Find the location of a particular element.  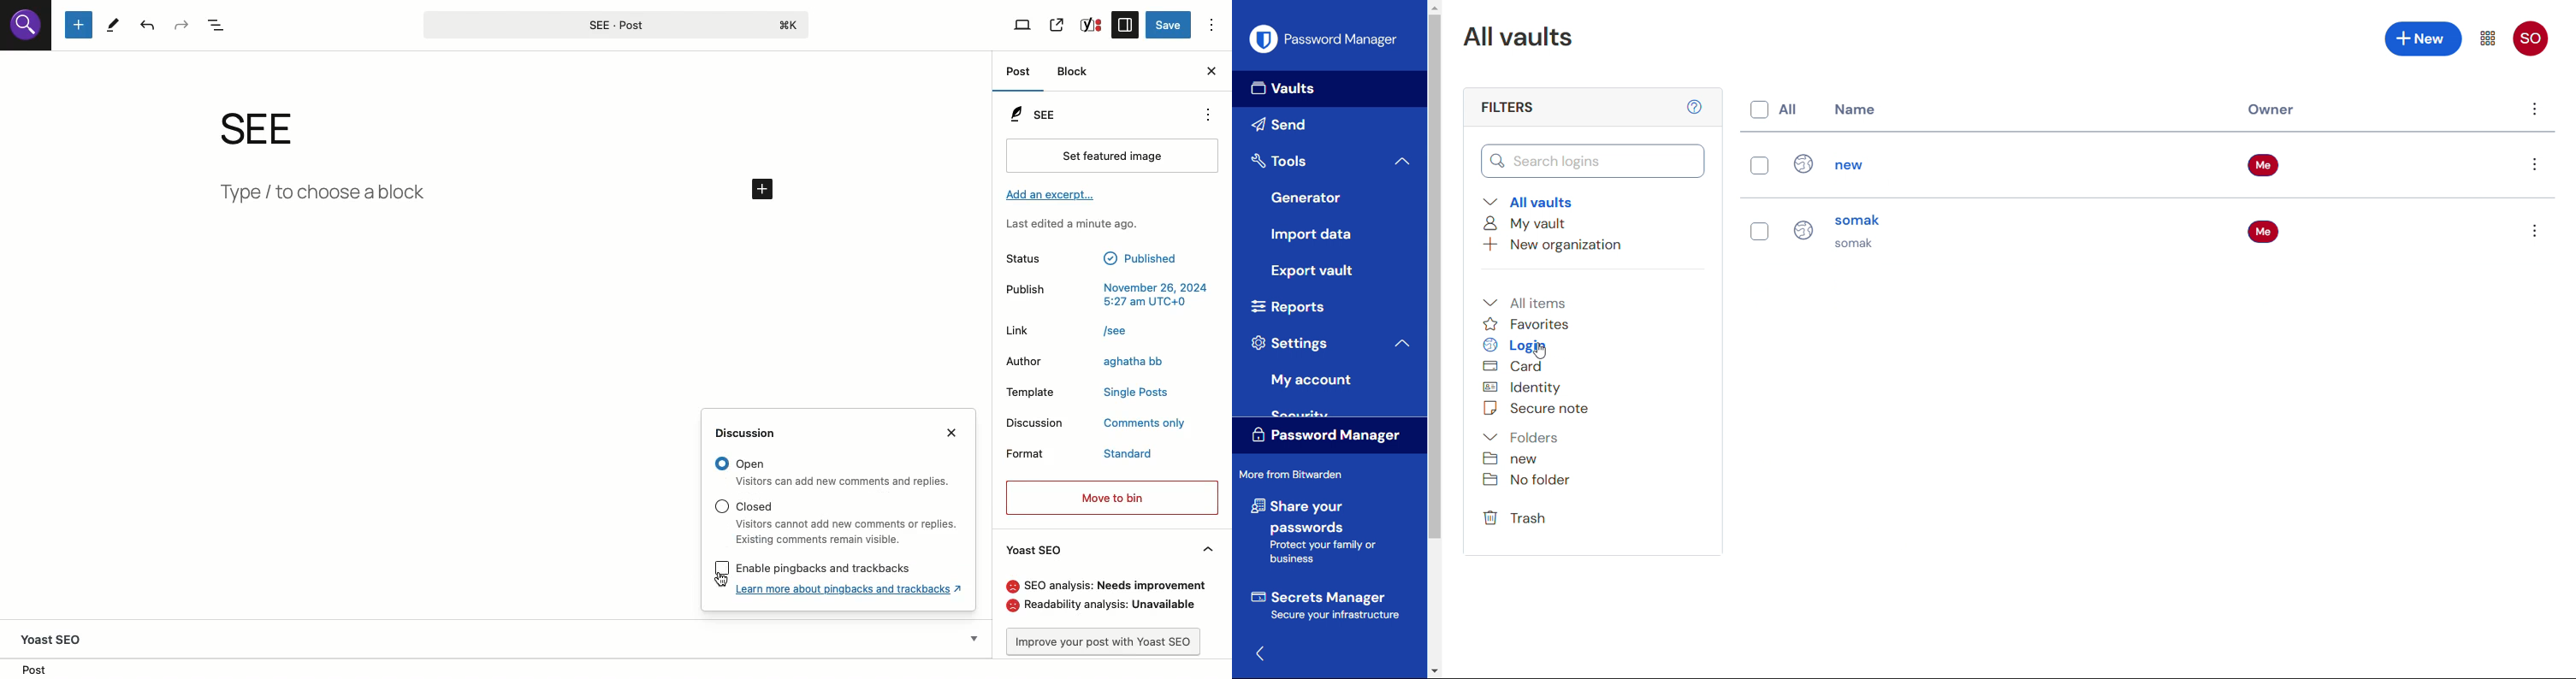

Hide is located at coordinates (1209, 549).